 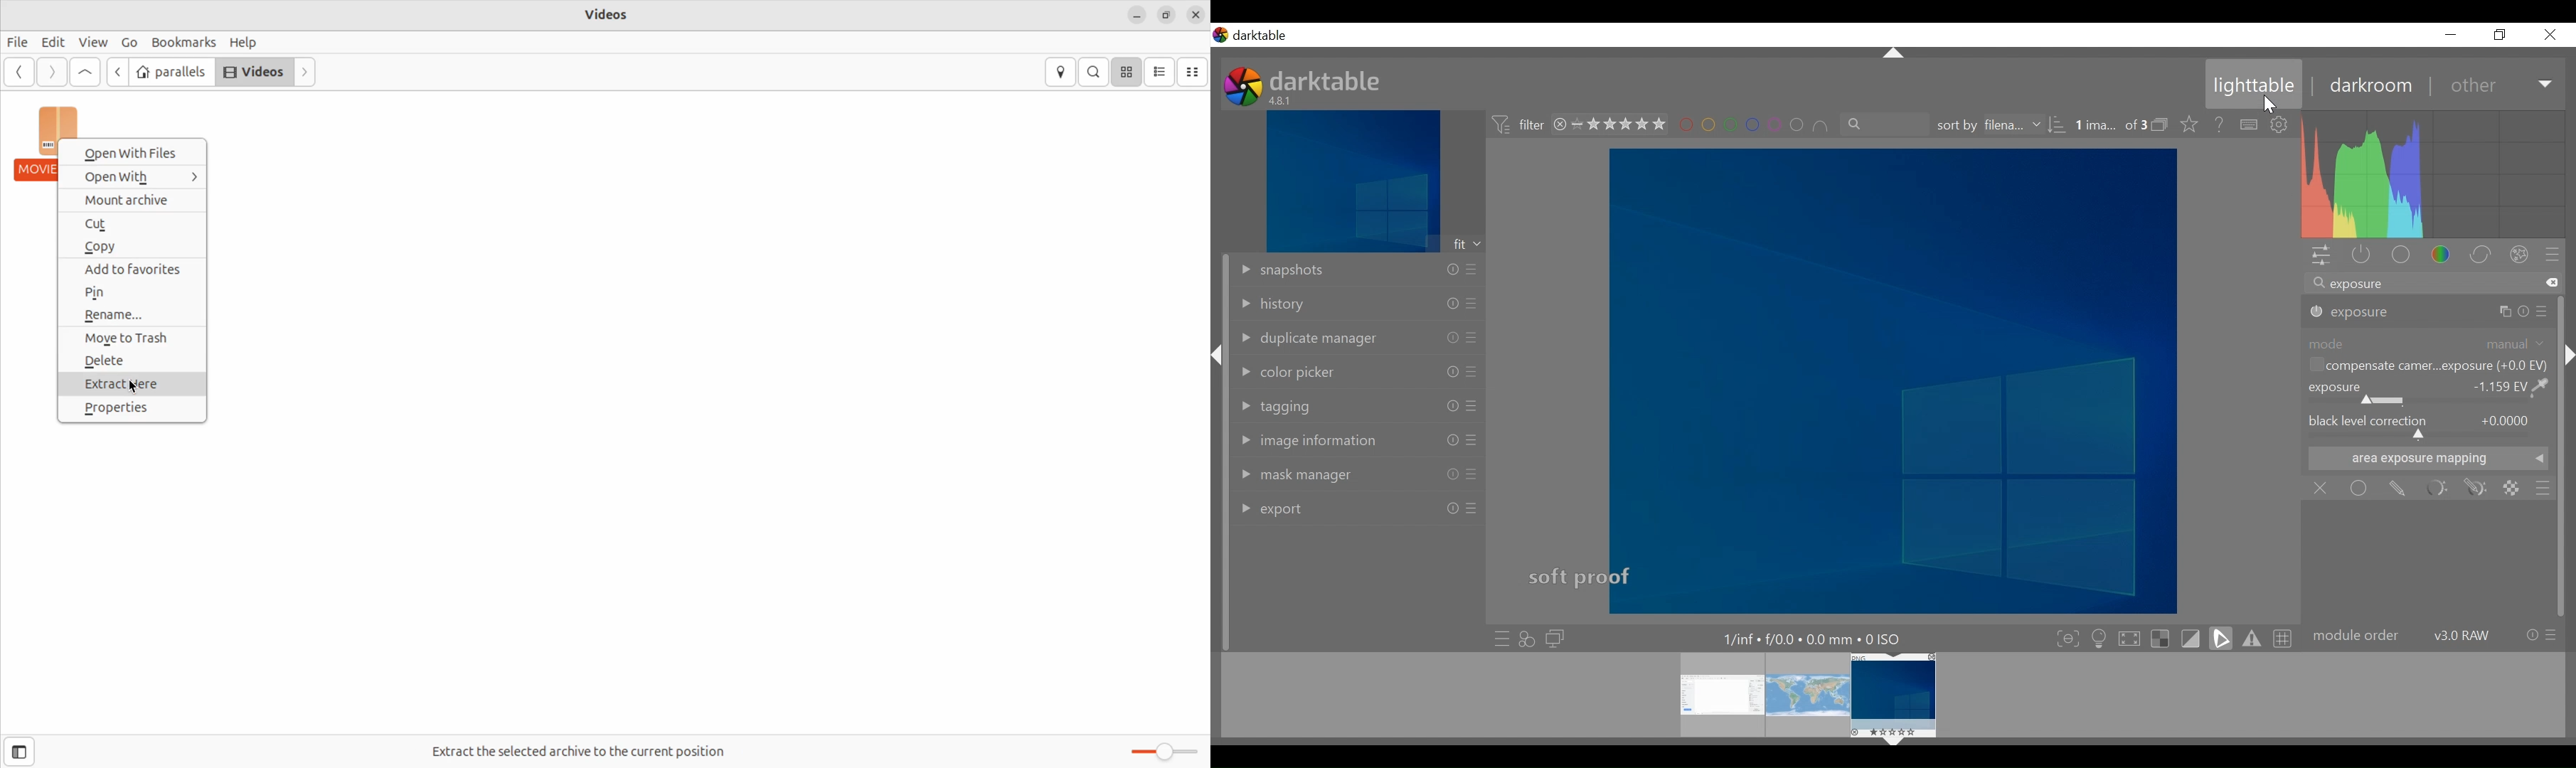 I want to click on display a second darkroom image window, so click(x=1555, y=639).